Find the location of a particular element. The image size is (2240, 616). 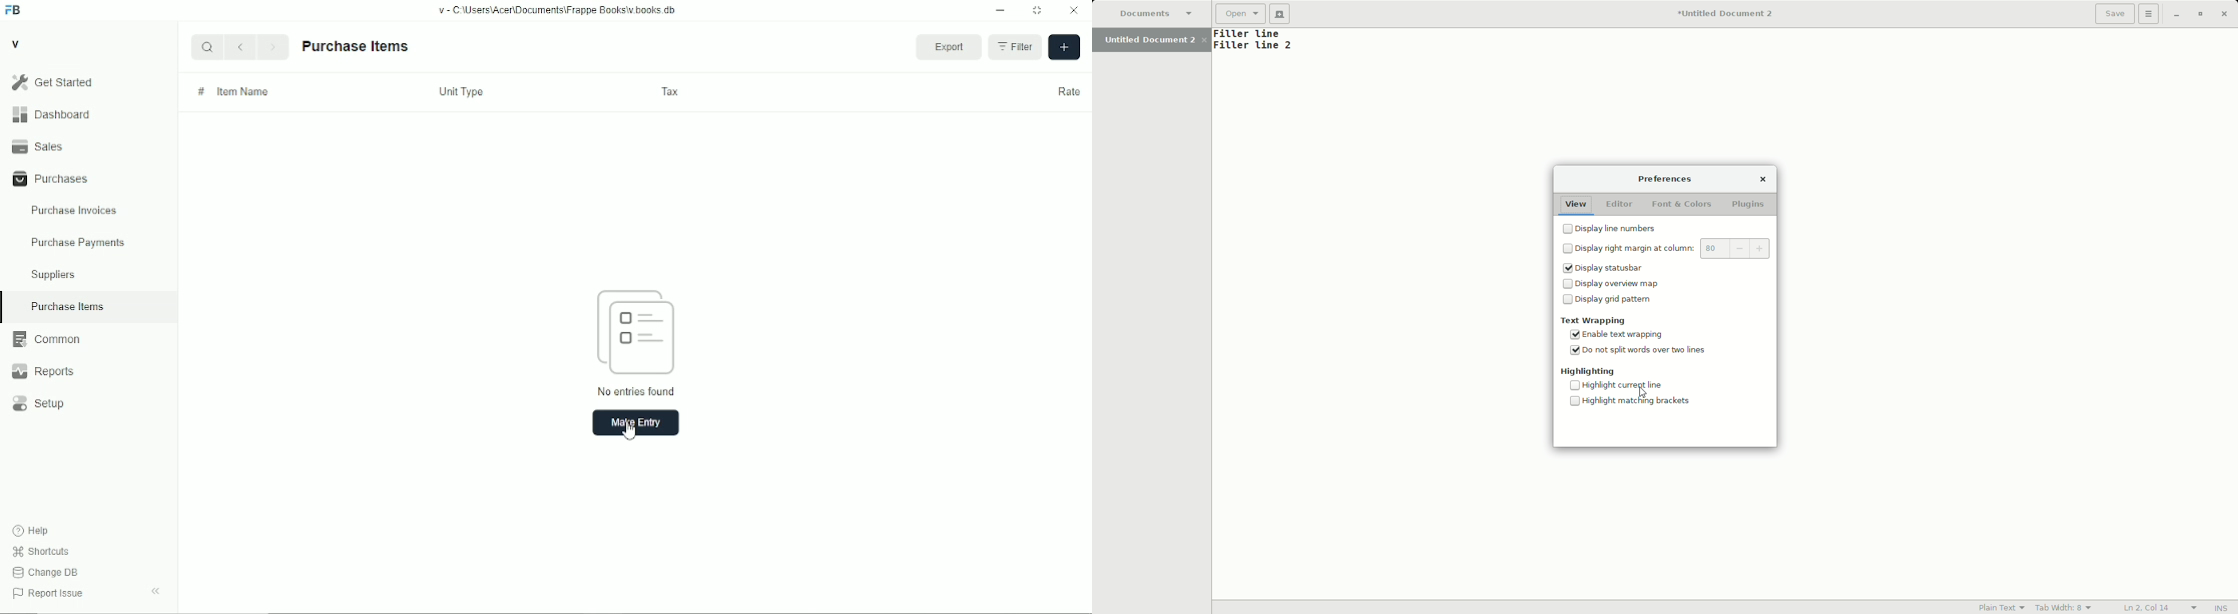

Close is located at coordinates (1763, 179).